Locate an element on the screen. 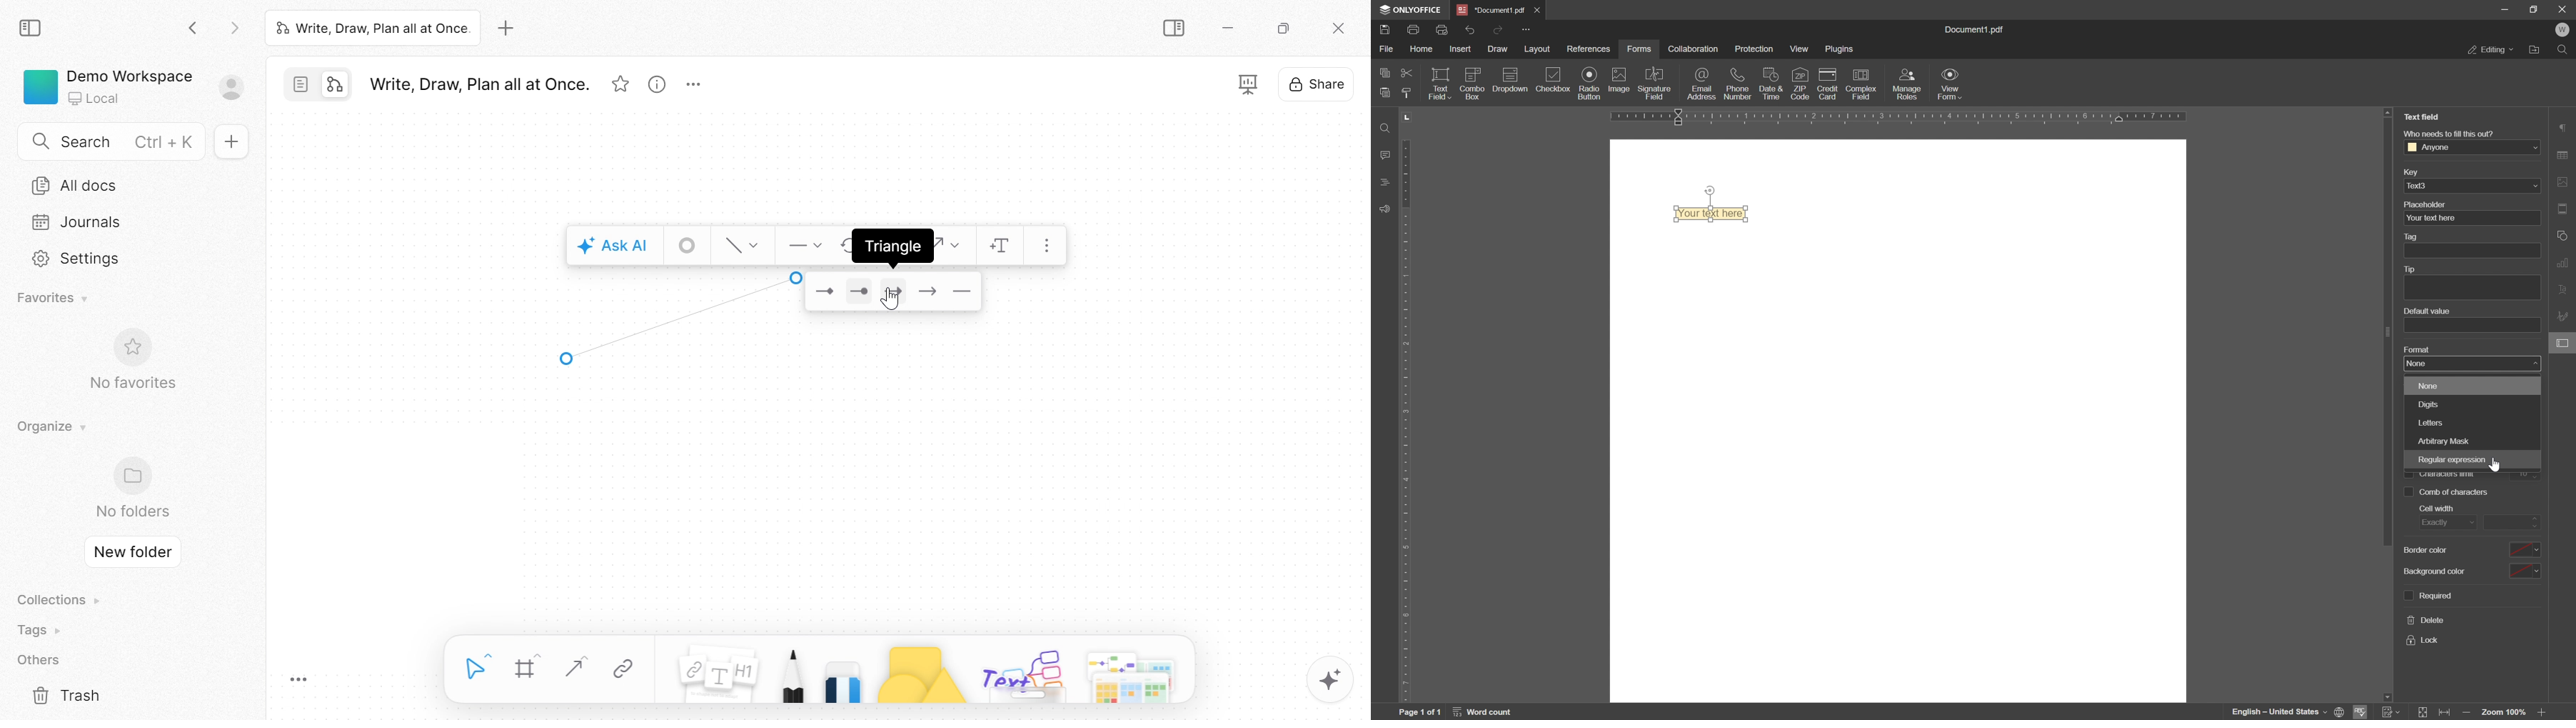 This screenshot has height=728, width=2576. Pen is located at coordinates (791, 674).